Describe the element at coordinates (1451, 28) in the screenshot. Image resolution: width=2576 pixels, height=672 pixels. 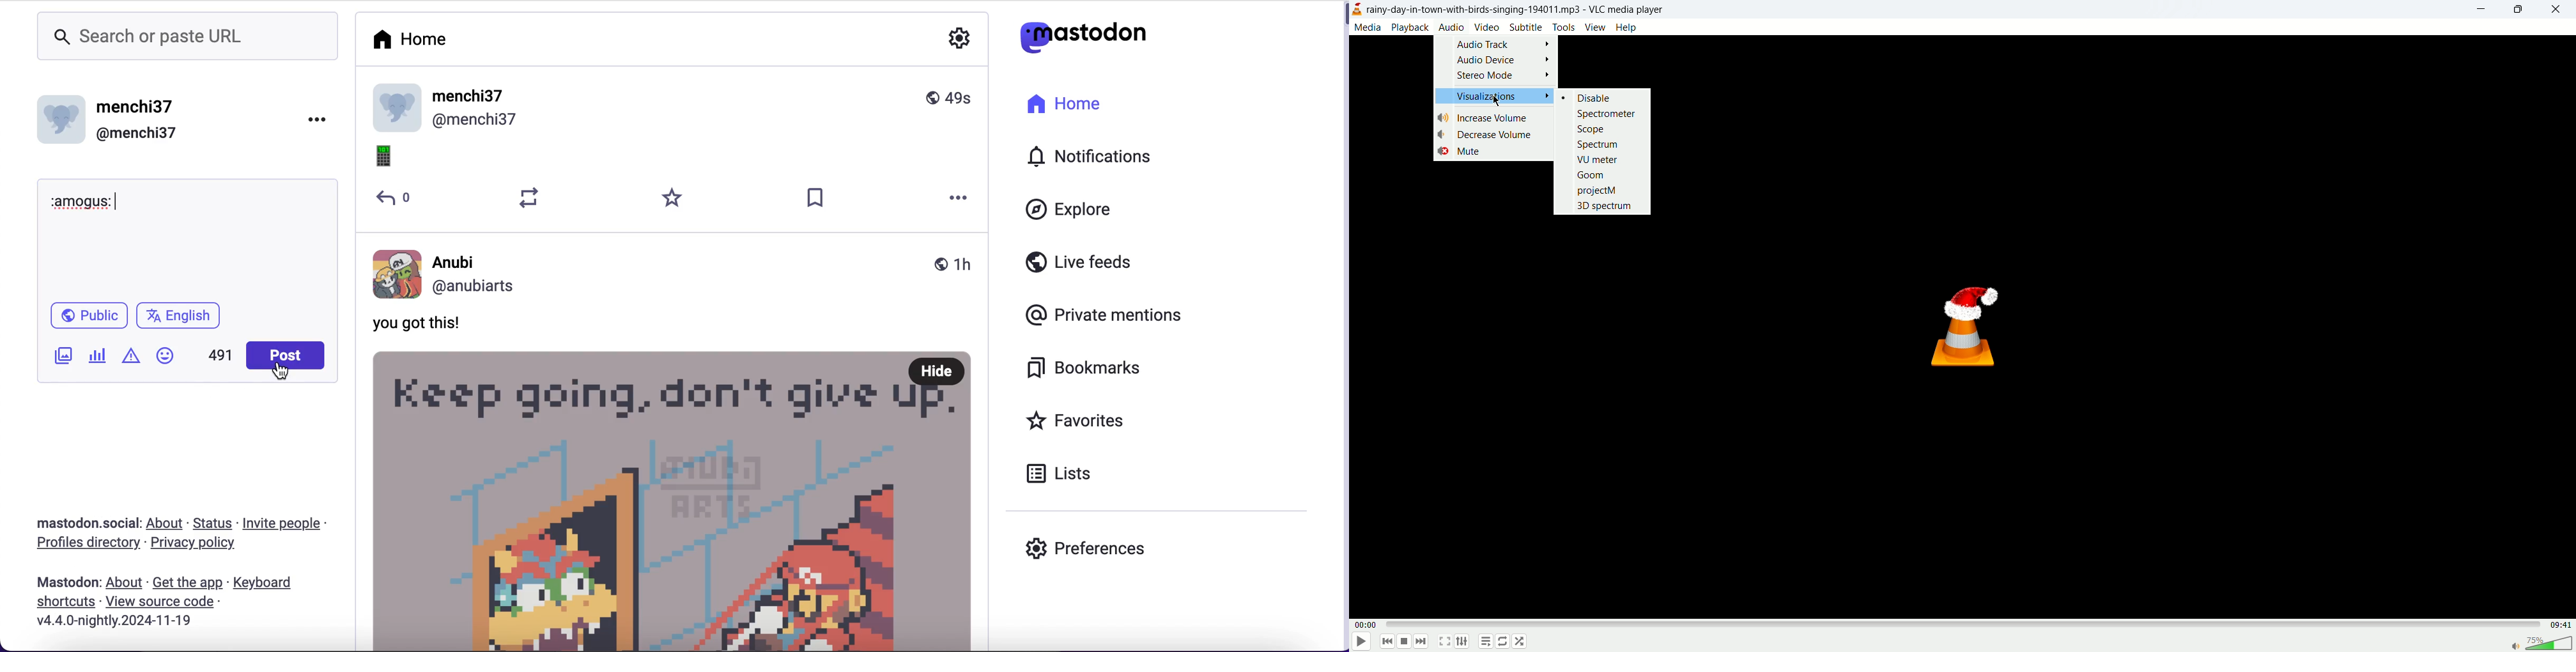
I see `audio` at that location.